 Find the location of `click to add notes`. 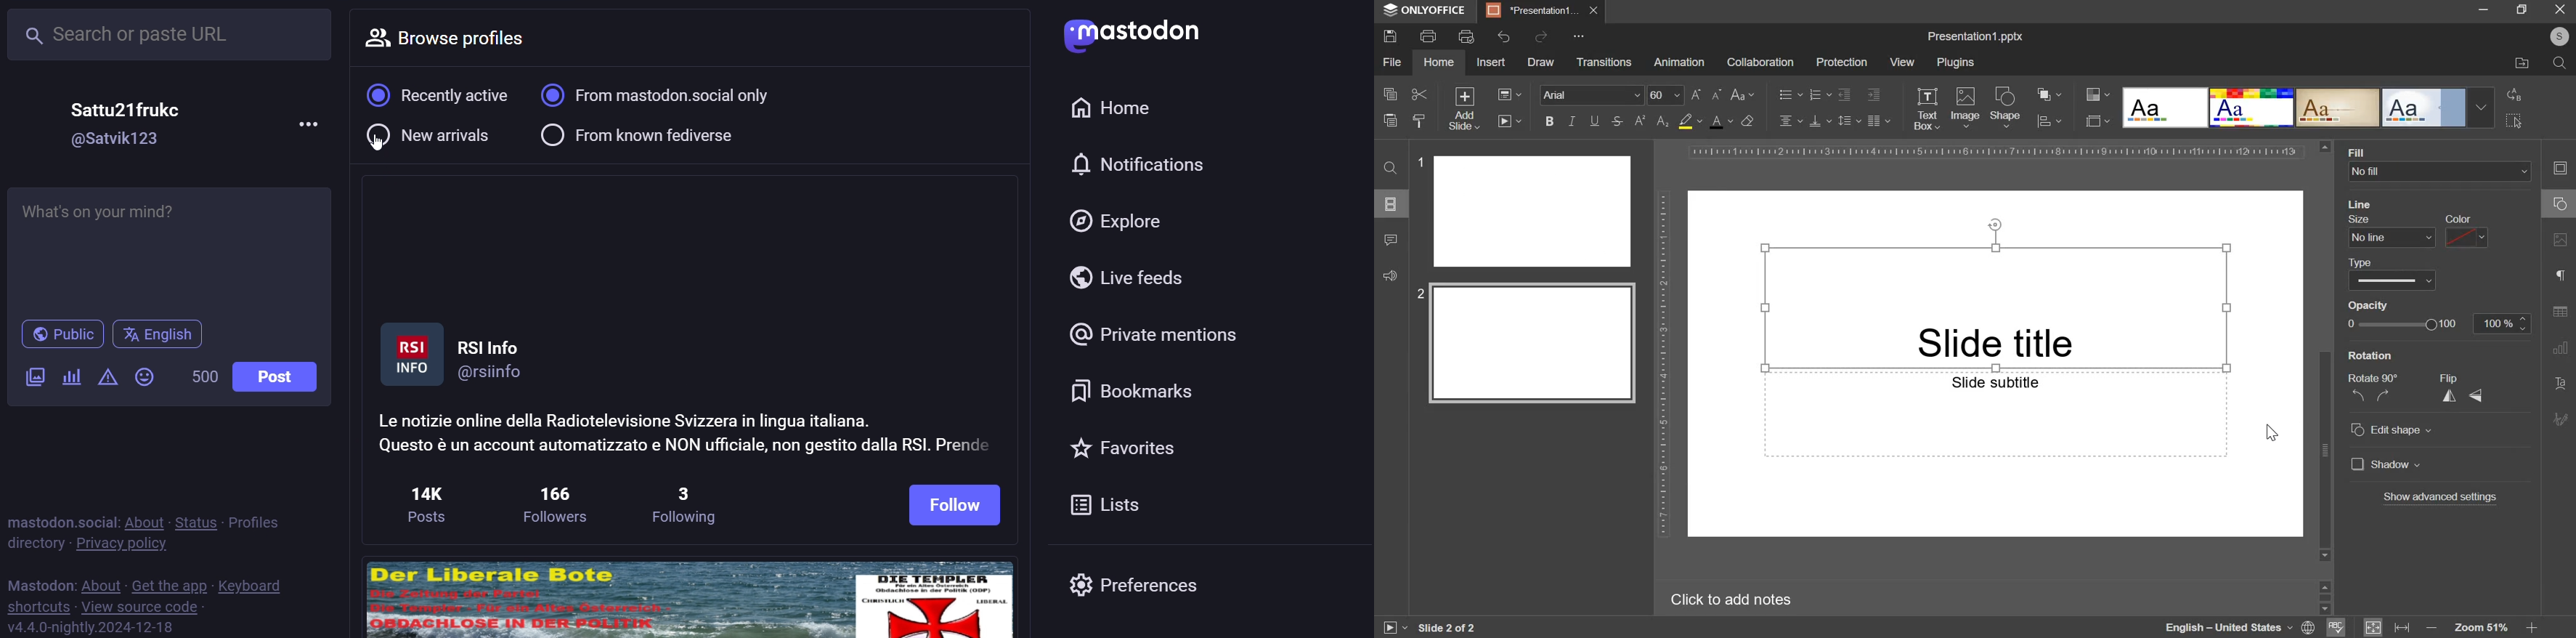

click to add notes is located at coordinates (1740, 599).